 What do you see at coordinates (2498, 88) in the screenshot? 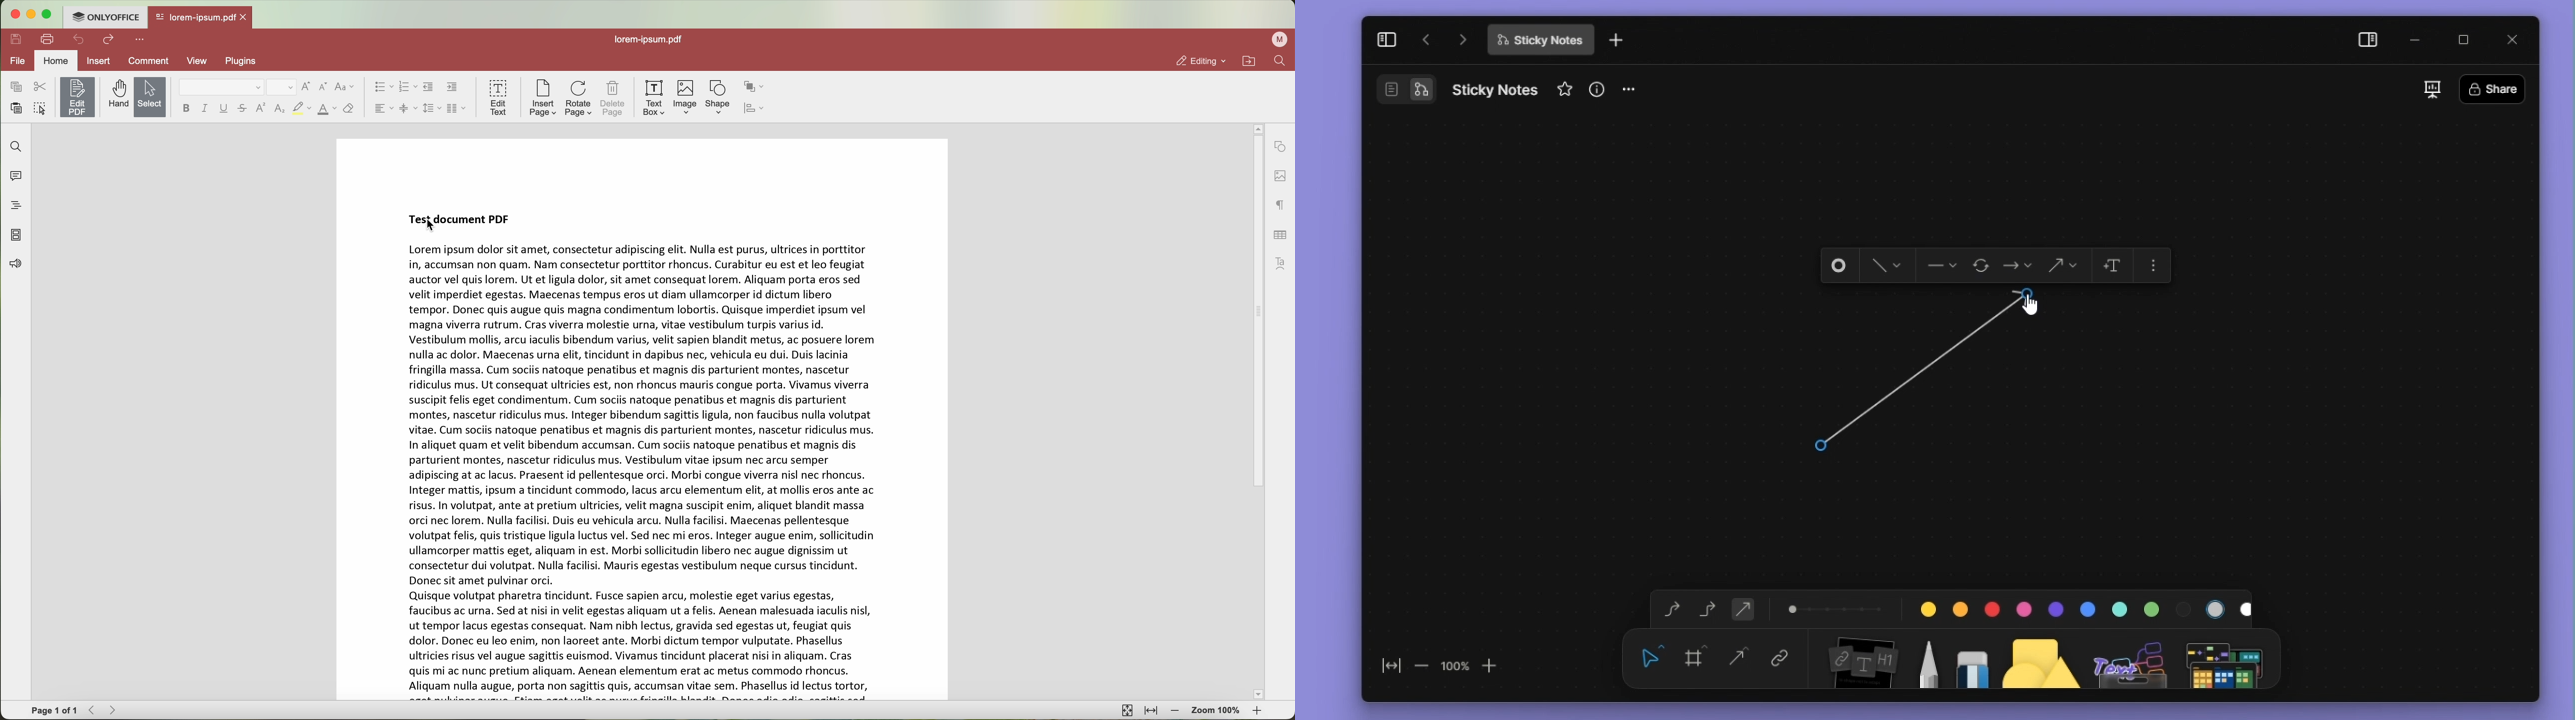
I see `share` at bounding box center [2498, 88].